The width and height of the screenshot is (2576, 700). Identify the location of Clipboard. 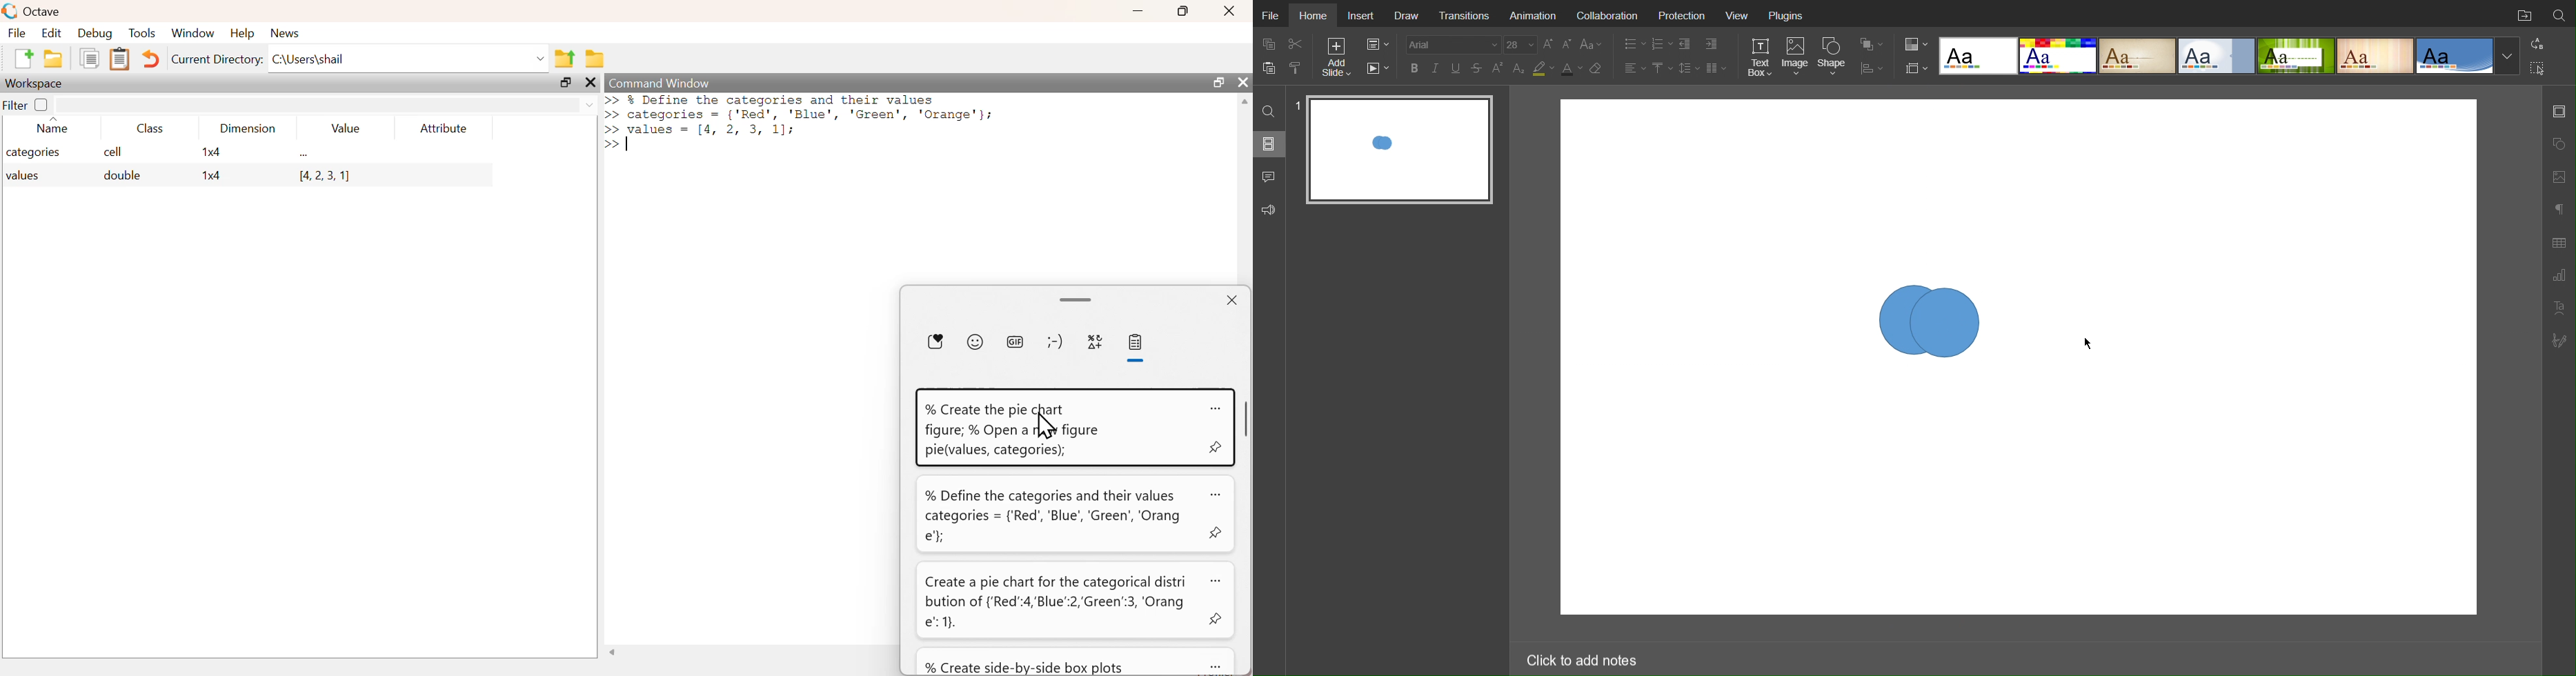
(119, 59).